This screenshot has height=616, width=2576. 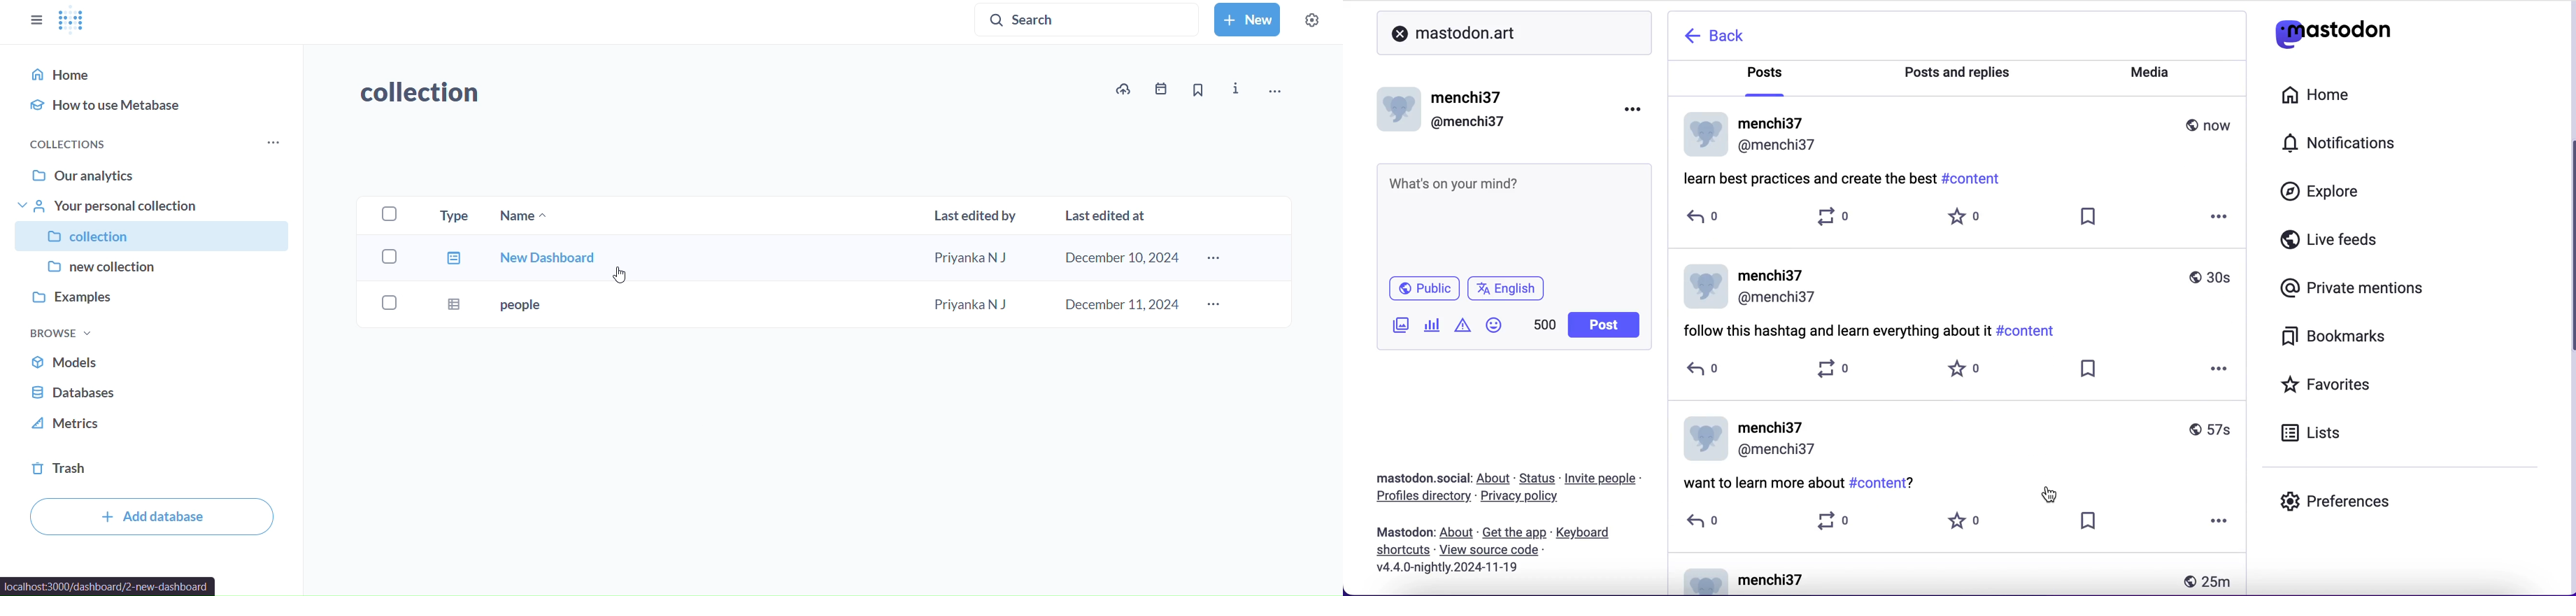 What do you see at coordinates (1808, 177) in the screenshot?
I see `post` at bounding box center [1808, 177].